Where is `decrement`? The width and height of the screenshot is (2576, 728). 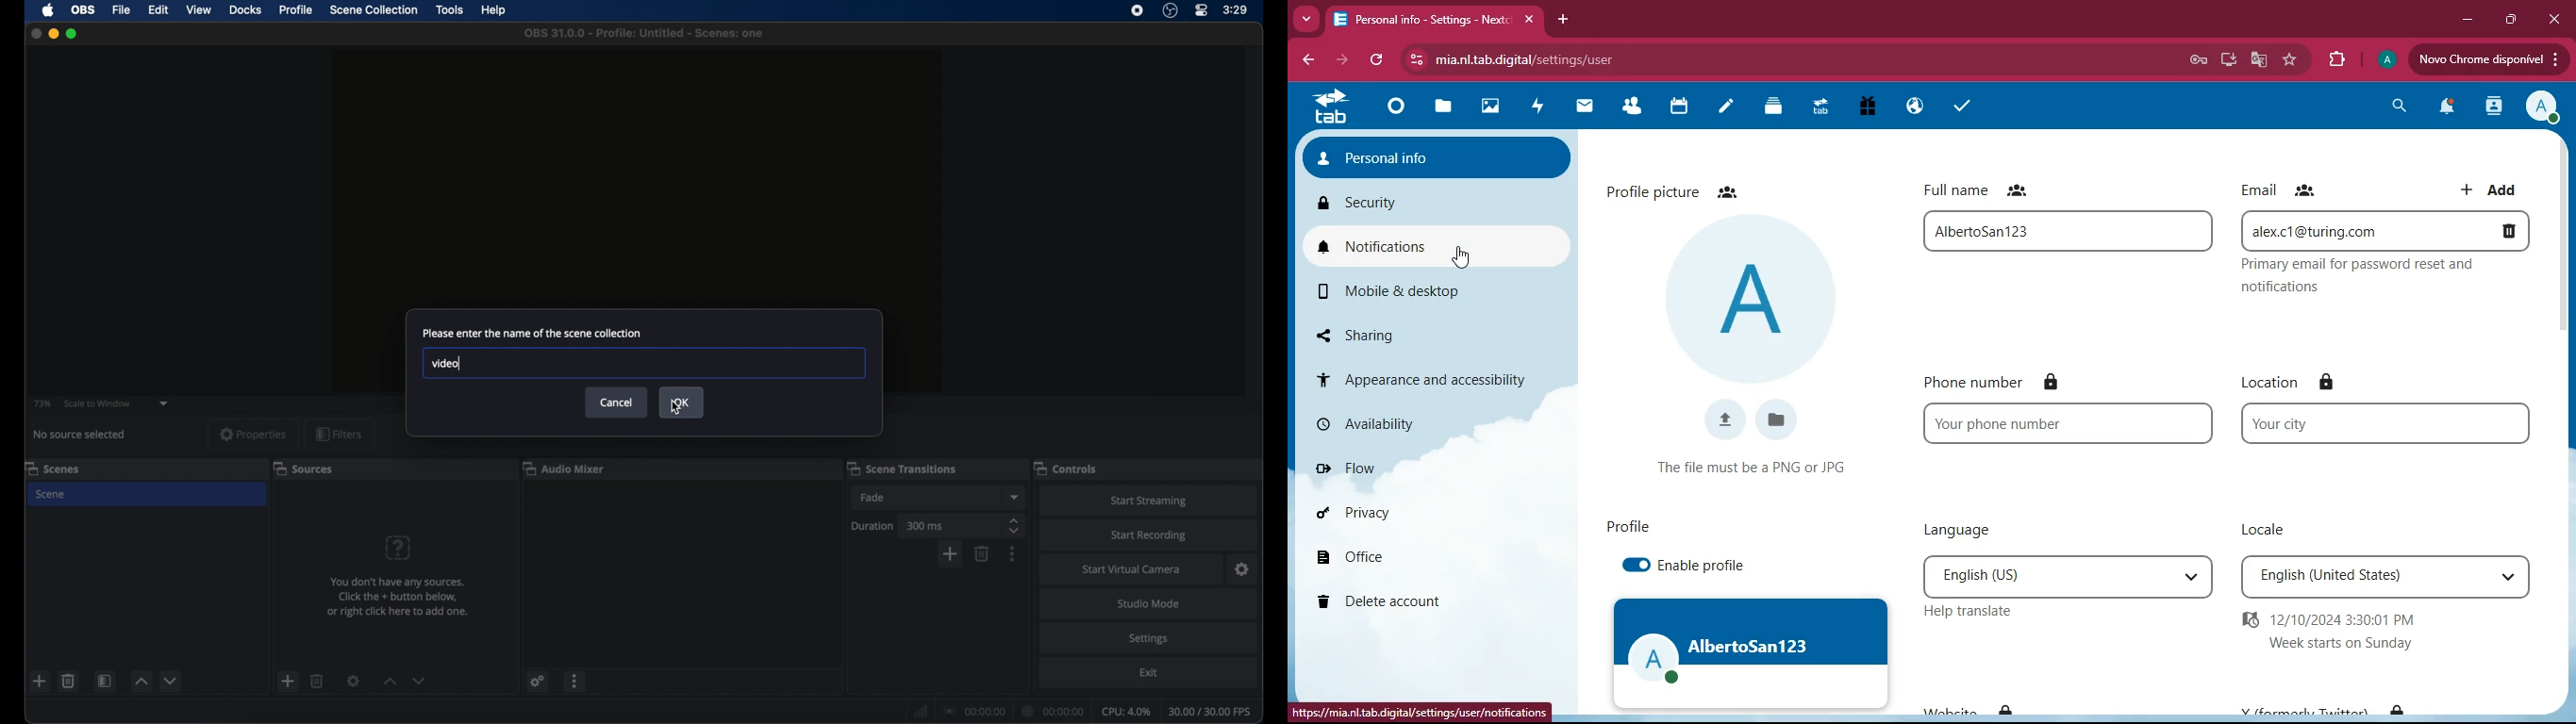
decrement is located at coordinates (172, 680).